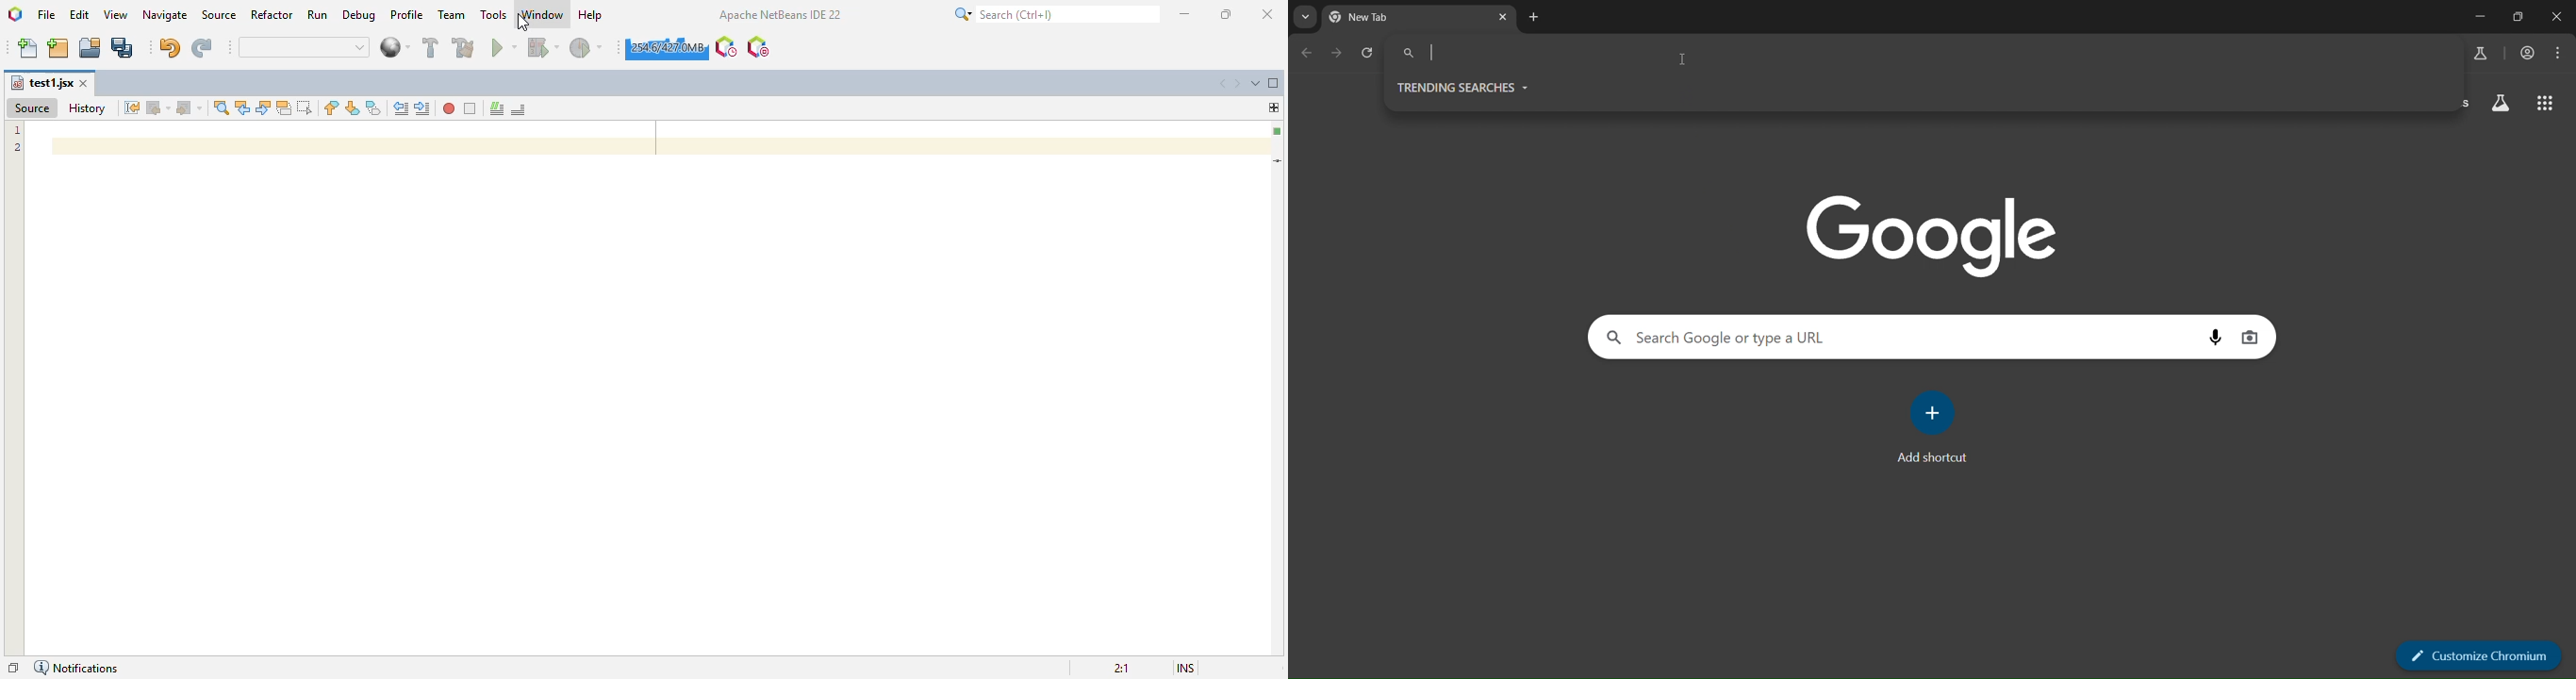  I want to click on go back one page, so click(1309, 54).